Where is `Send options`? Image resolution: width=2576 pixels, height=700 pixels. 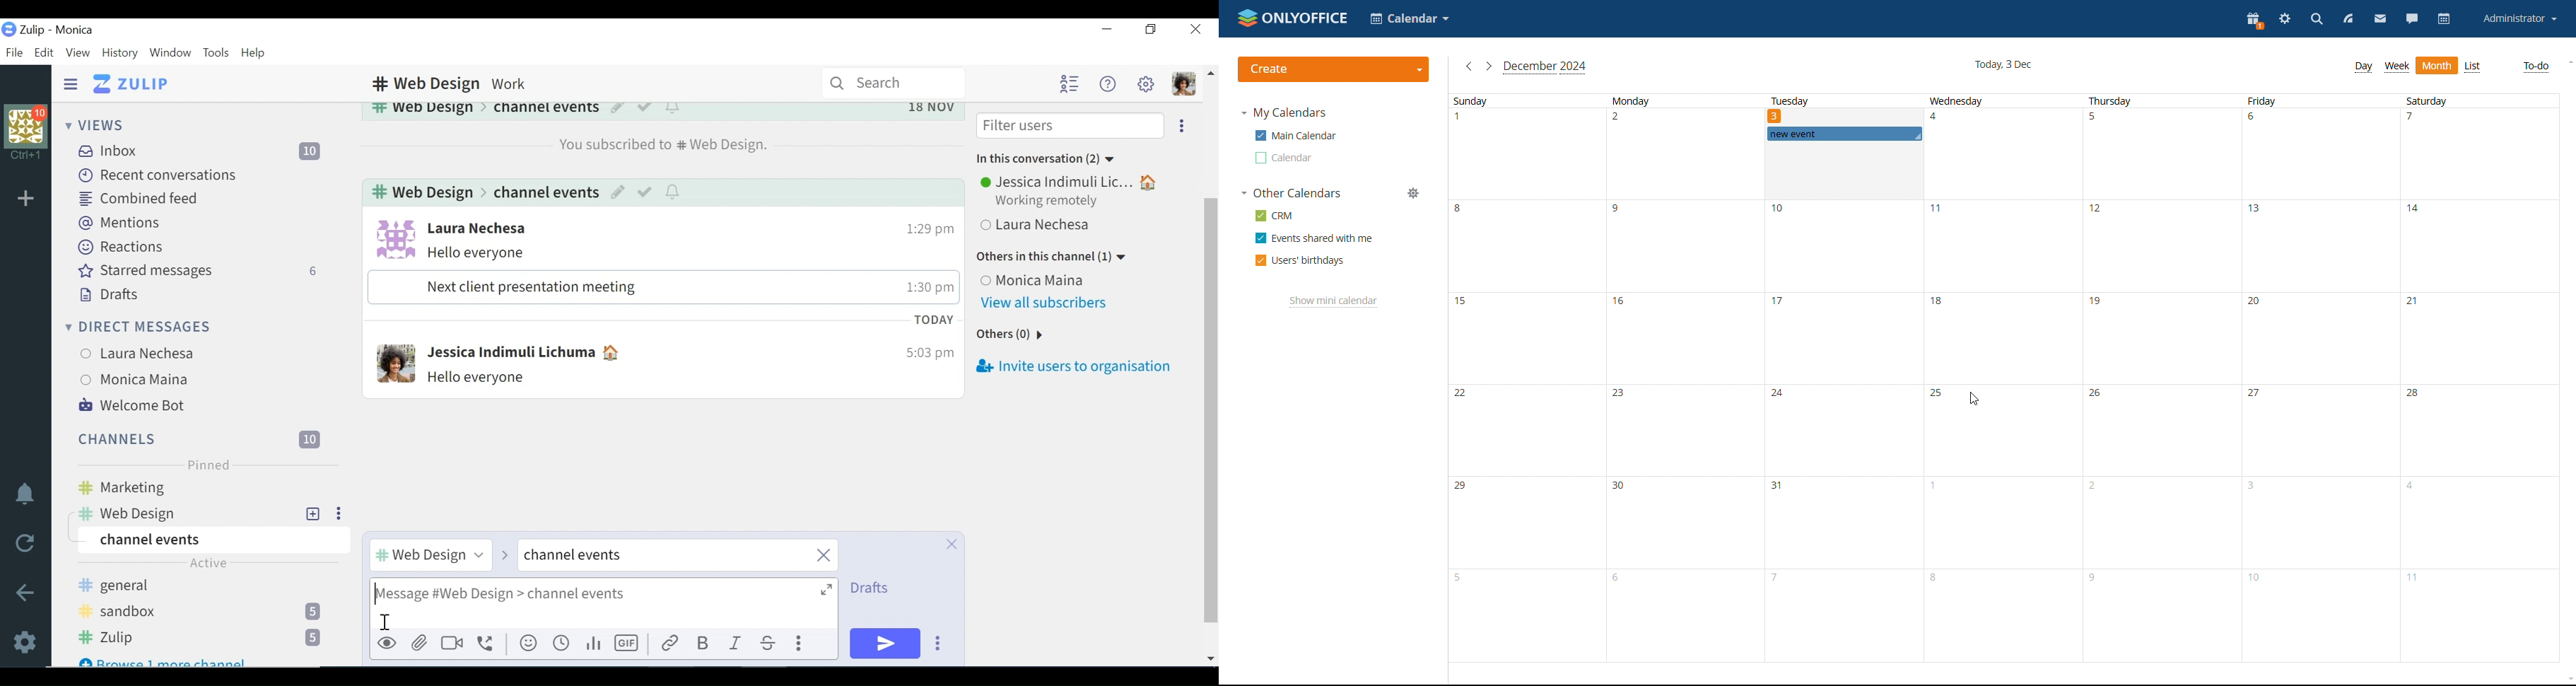 Send options is located at coordinates (938, 643).